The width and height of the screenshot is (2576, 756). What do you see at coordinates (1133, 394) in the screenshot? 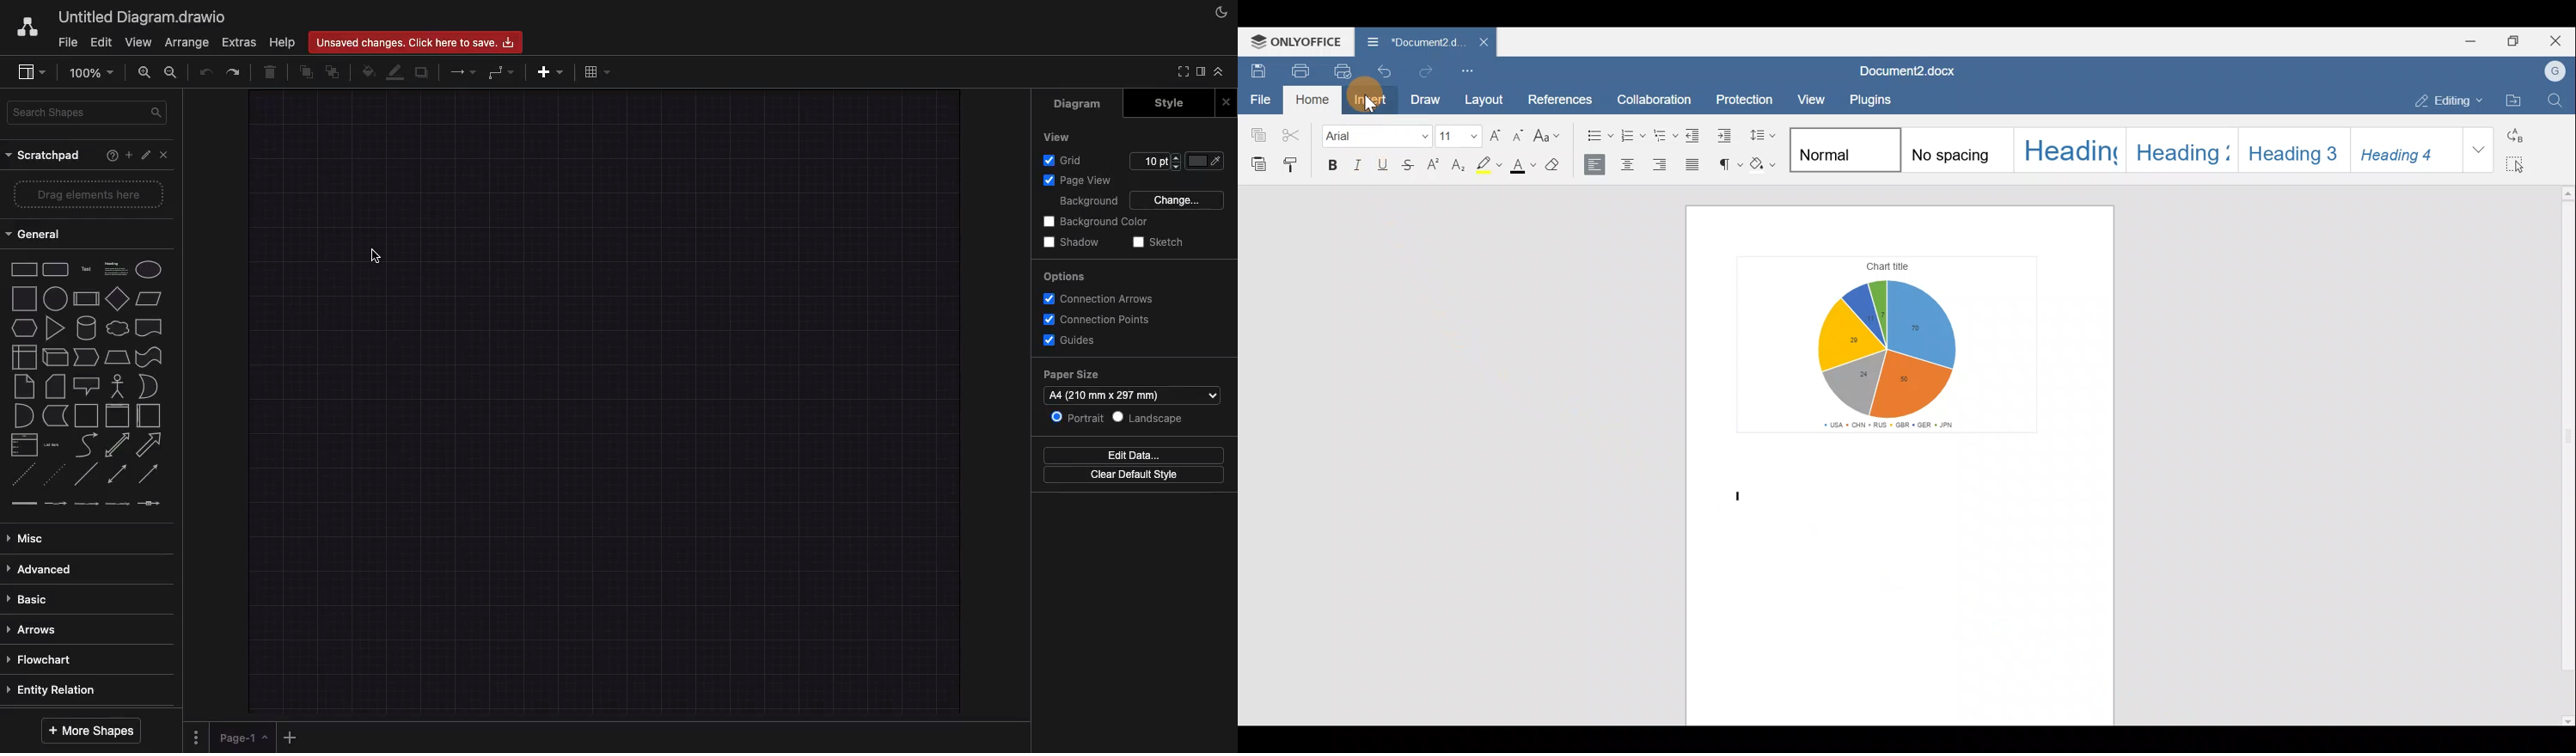
I see `Paper size` at bounding box center [1133, 394].